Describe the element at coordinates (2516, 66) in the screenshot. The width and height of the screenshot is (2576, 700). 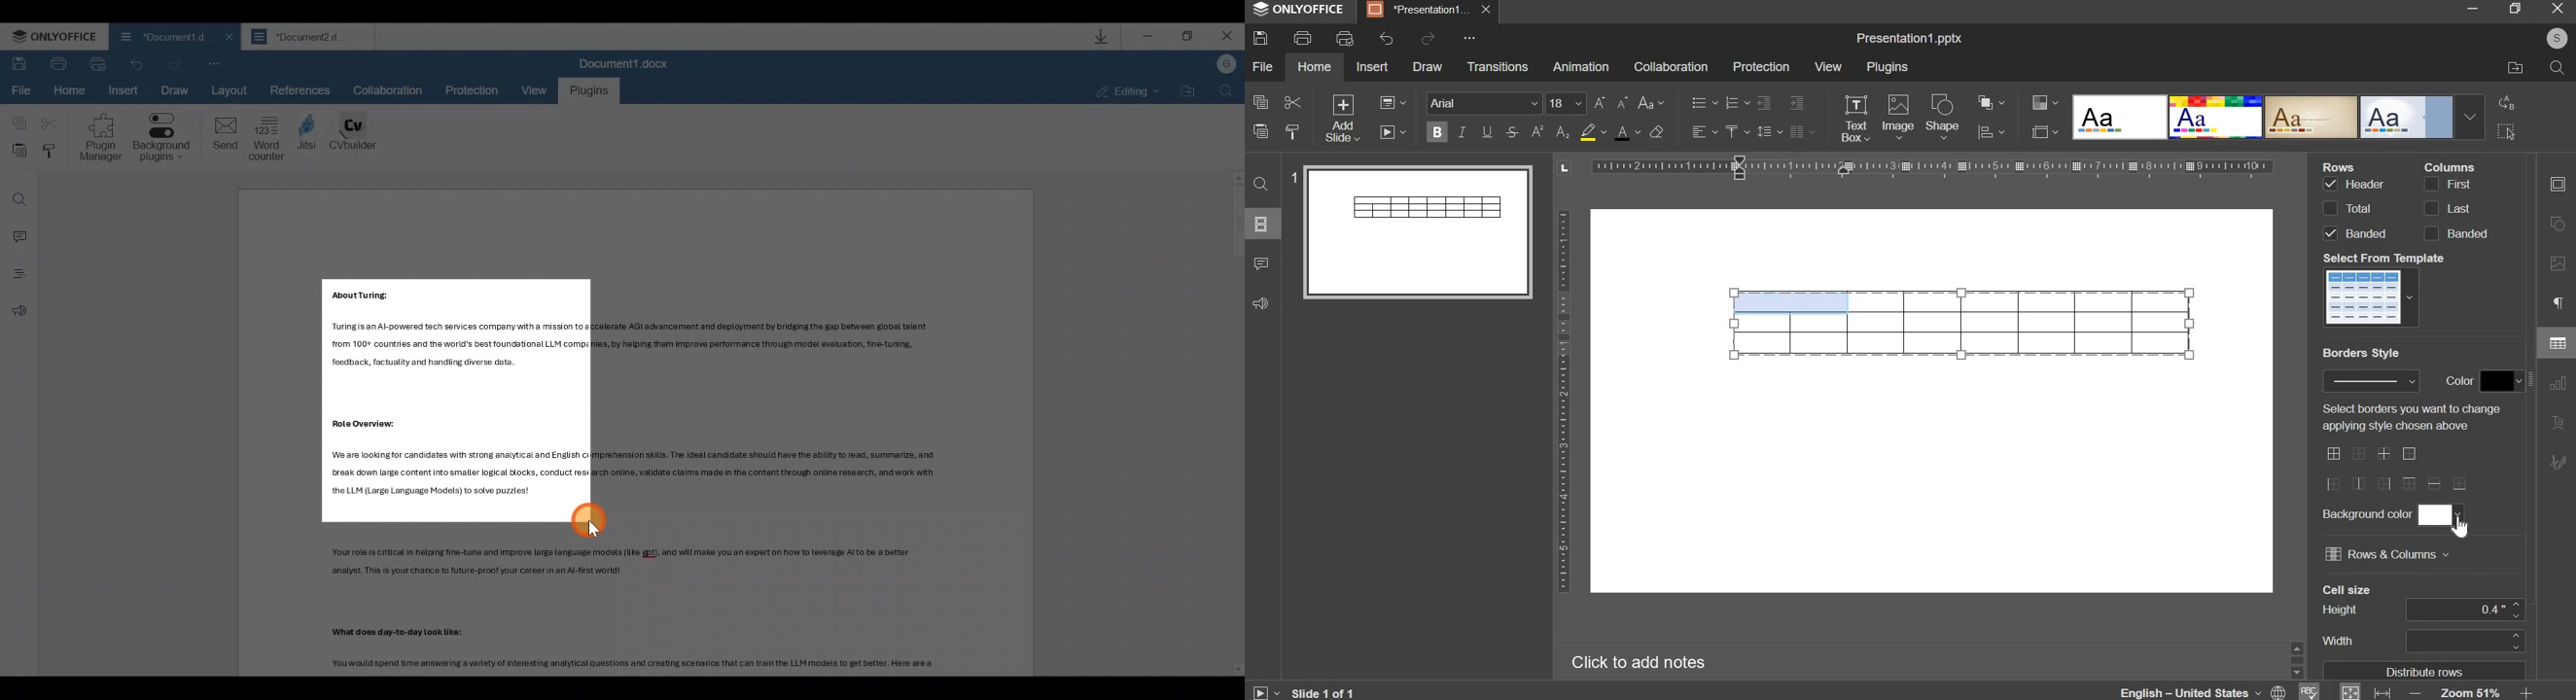
I see `file location` at that location.